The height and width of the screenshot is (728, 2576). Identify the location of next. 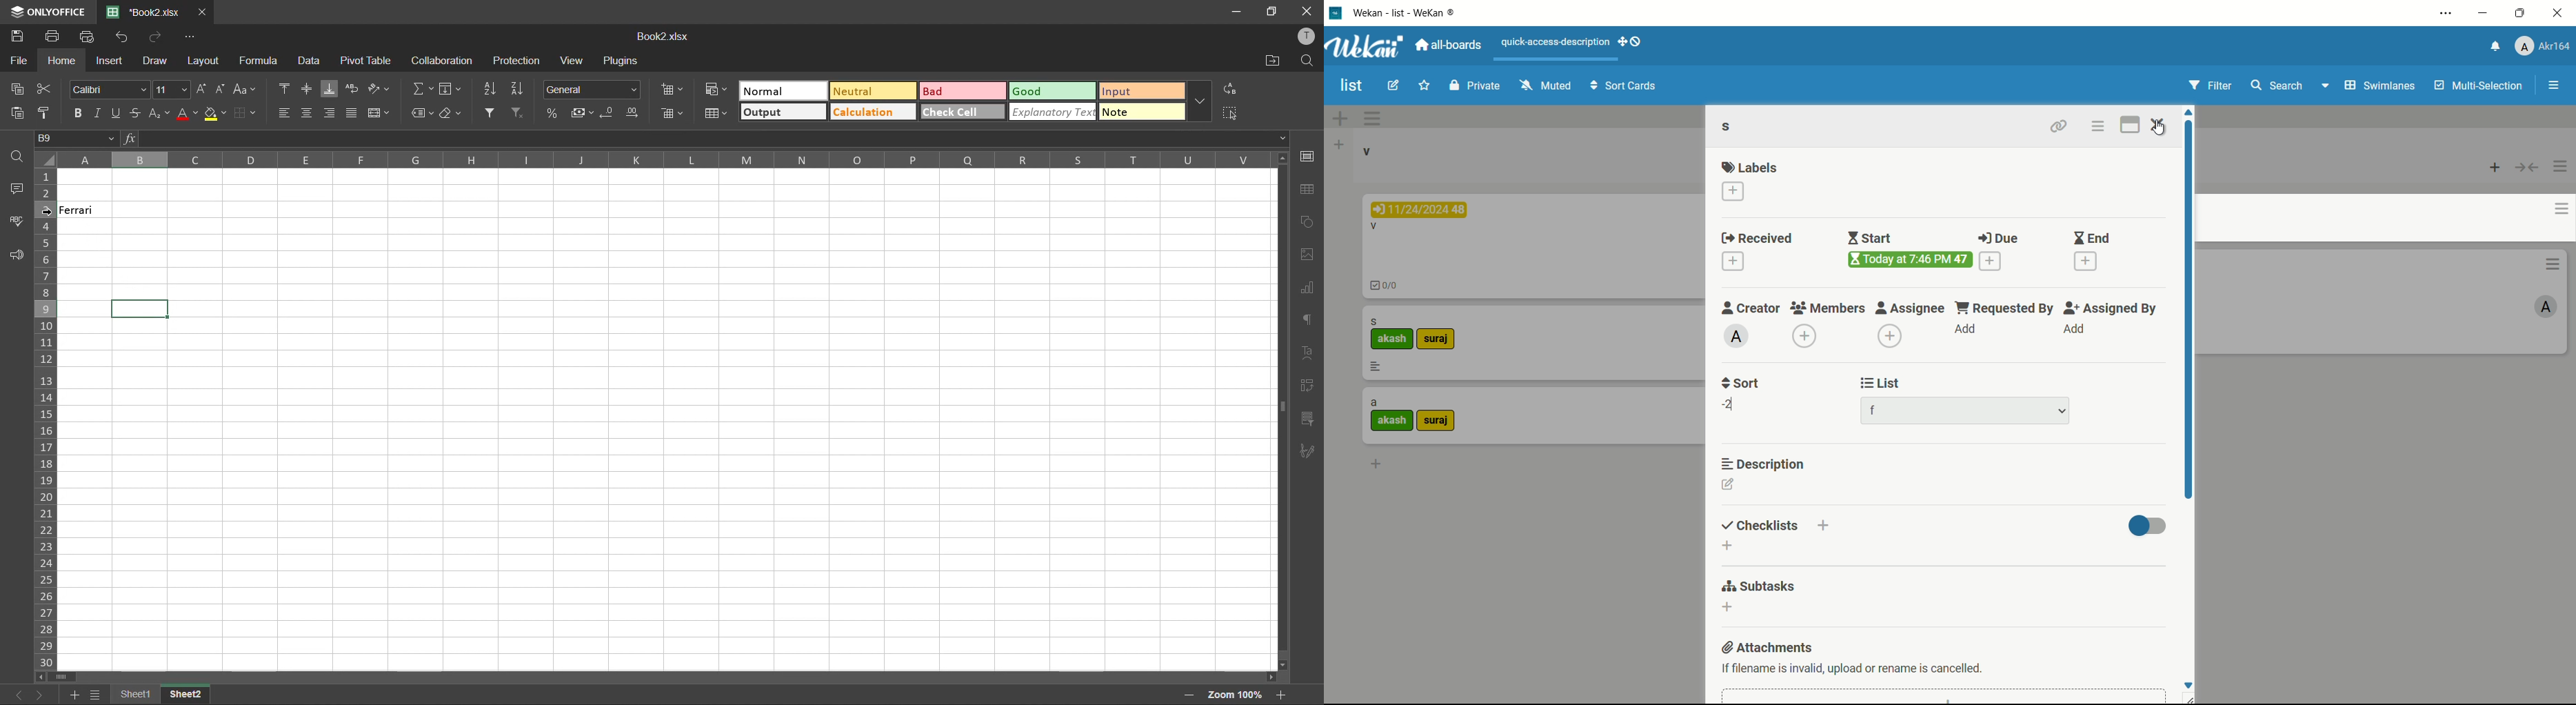
(43, 694).